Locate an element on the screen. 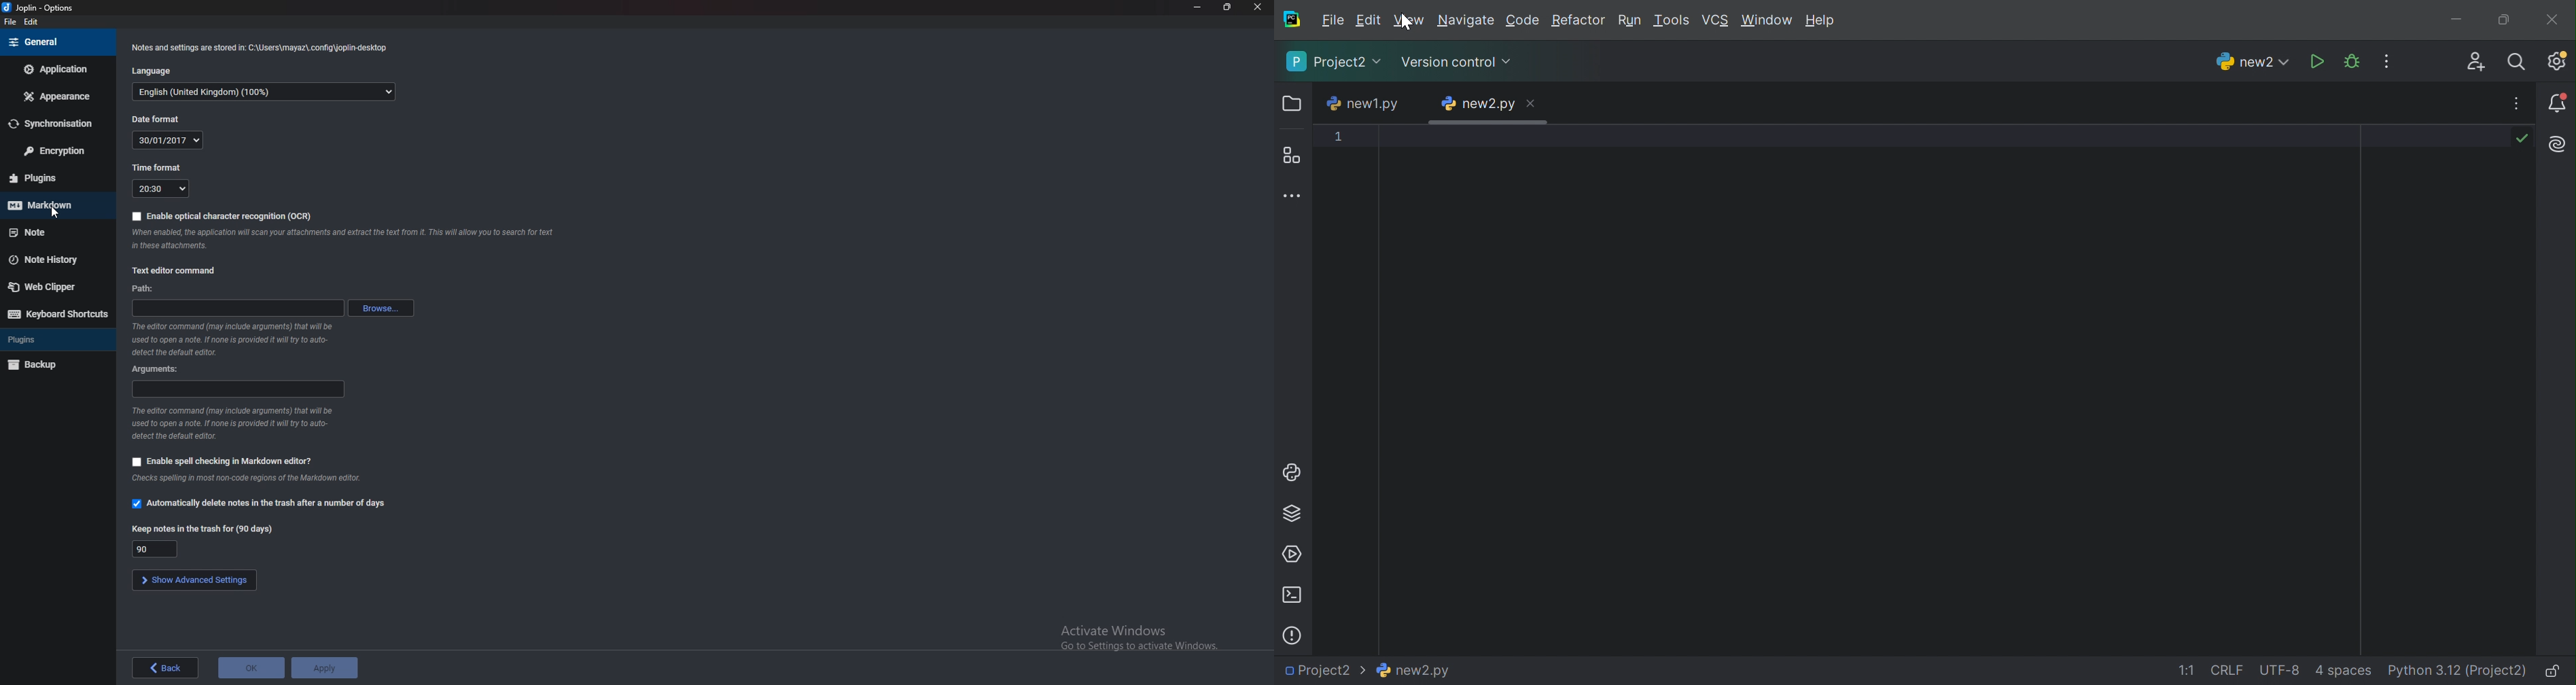 The width and height of the screenshot is (2576, 700). path is located at coordinates (237, 307).